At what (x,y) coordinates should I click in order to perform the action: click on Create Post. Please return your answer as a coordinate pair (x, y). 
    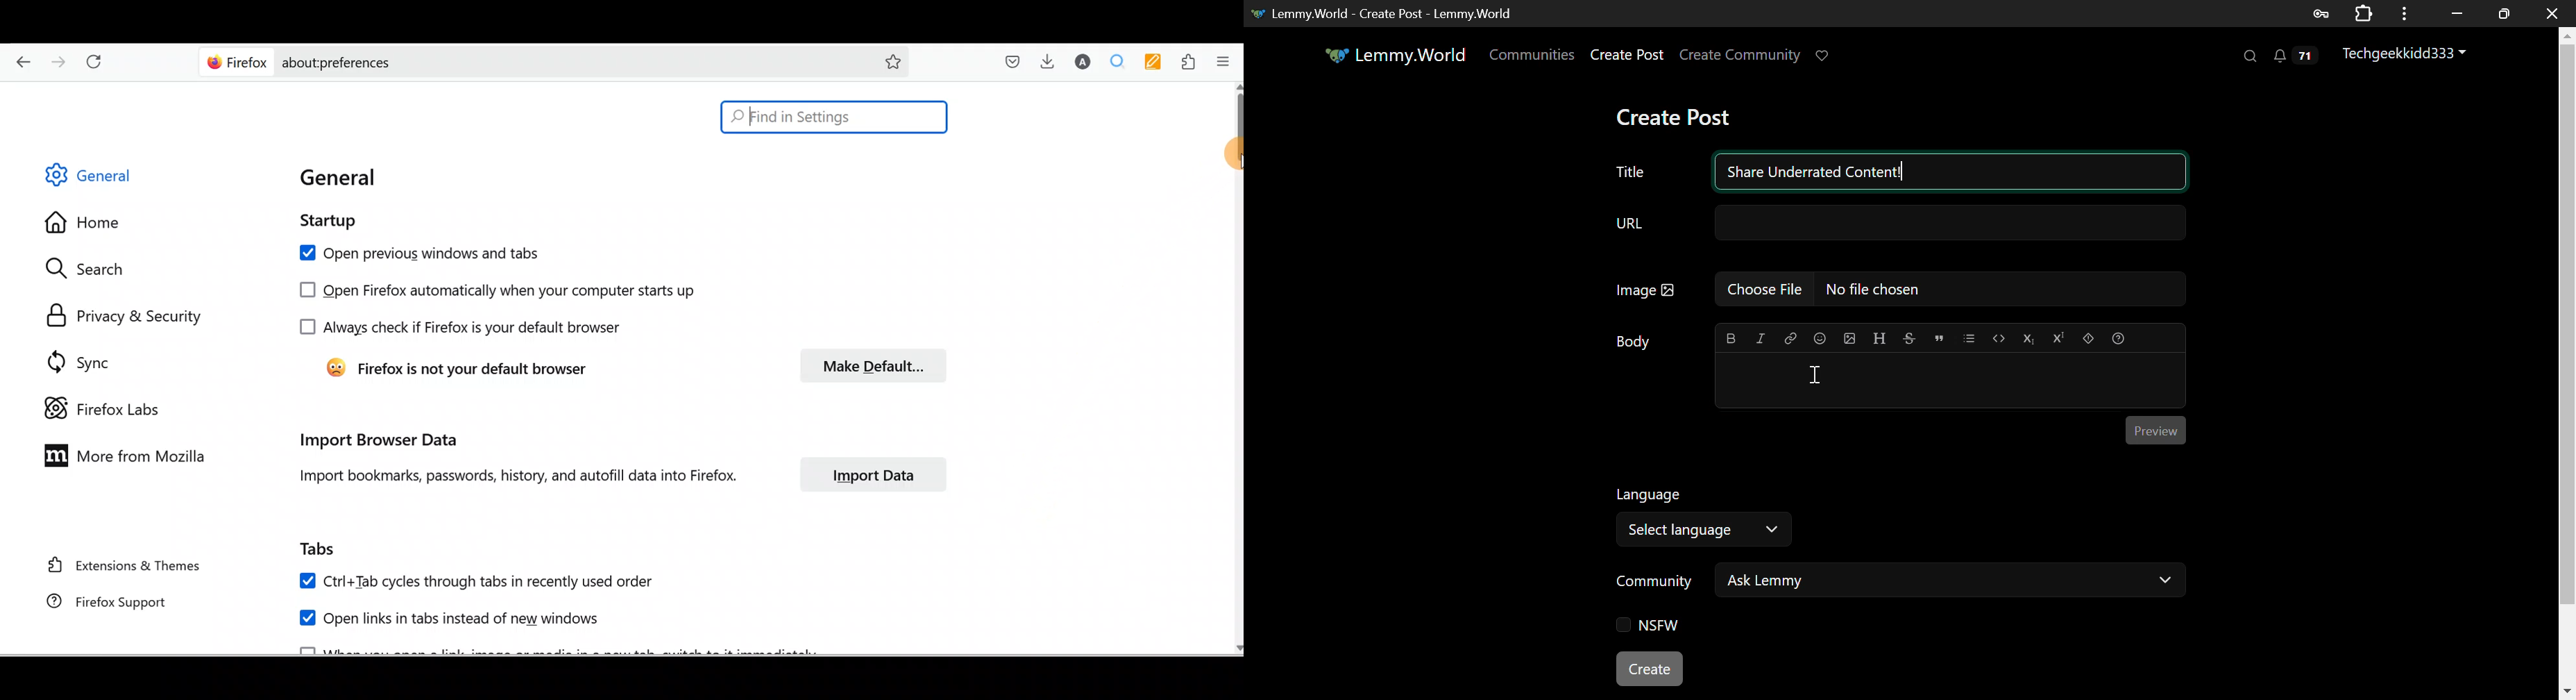
    Looking at the image, I should click on (1627, 56).